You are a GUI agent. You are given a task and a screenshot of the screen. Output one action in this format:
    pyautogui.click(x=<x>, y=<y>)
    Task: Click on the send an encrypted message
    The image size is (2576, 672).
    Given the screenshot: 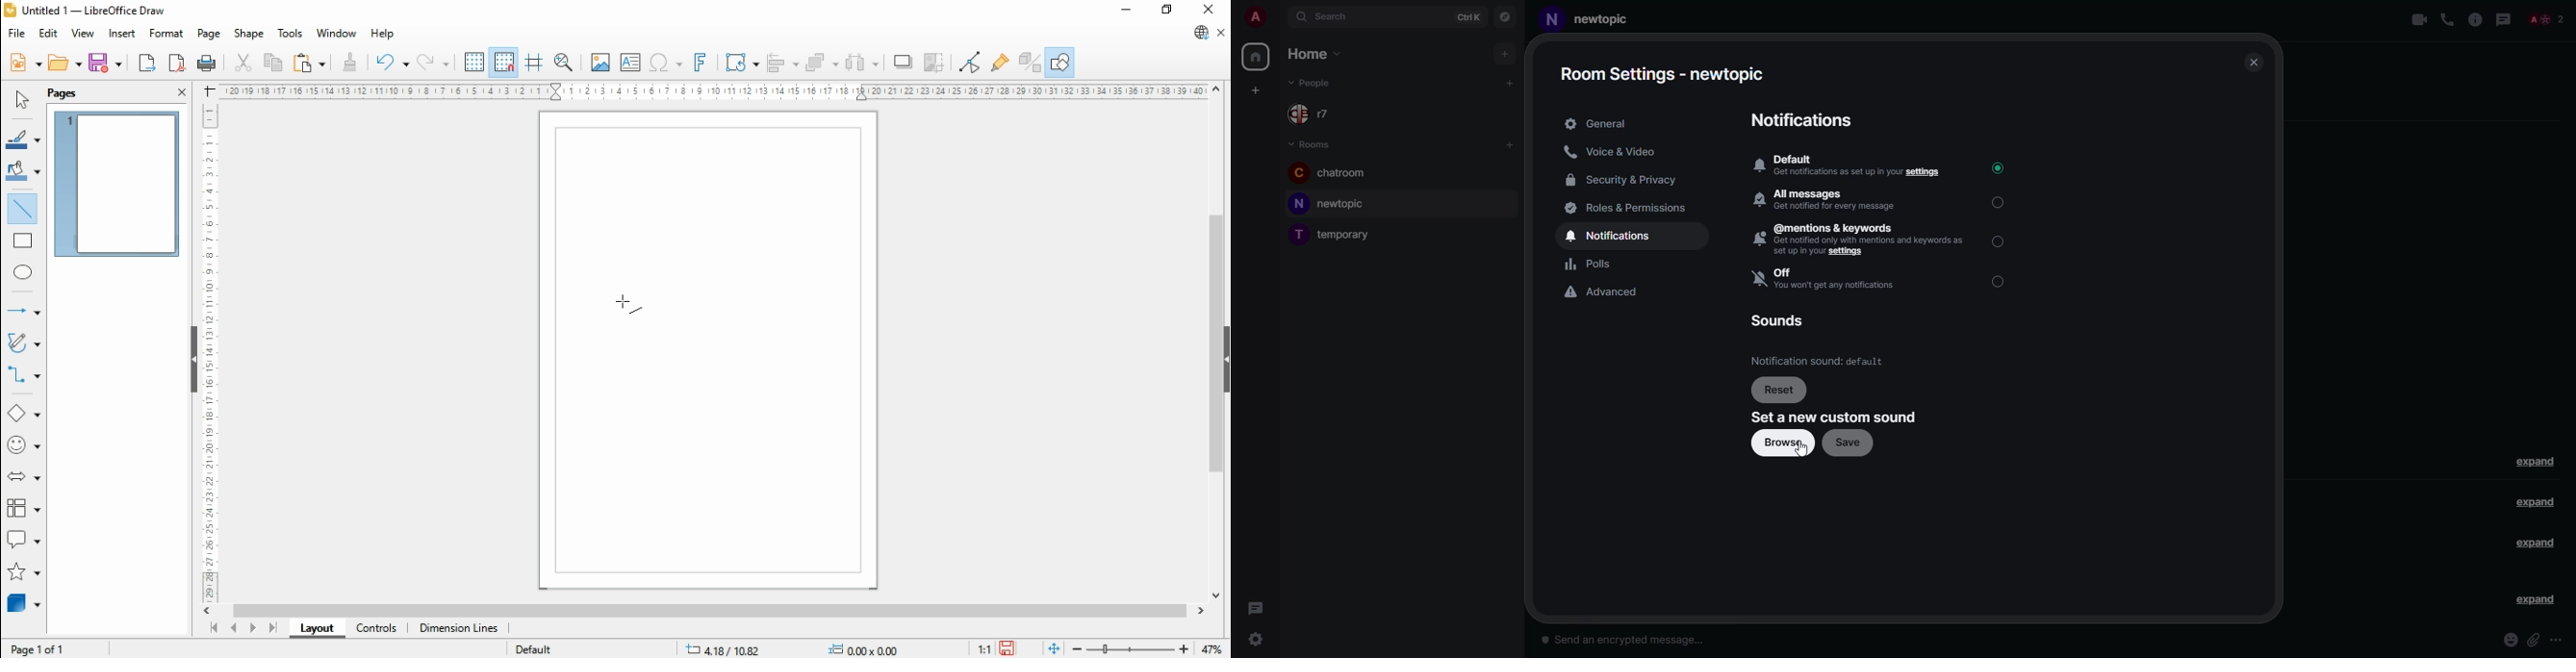 What is the action you would take?
    pyautogui.click(x=1632, y=641)
    